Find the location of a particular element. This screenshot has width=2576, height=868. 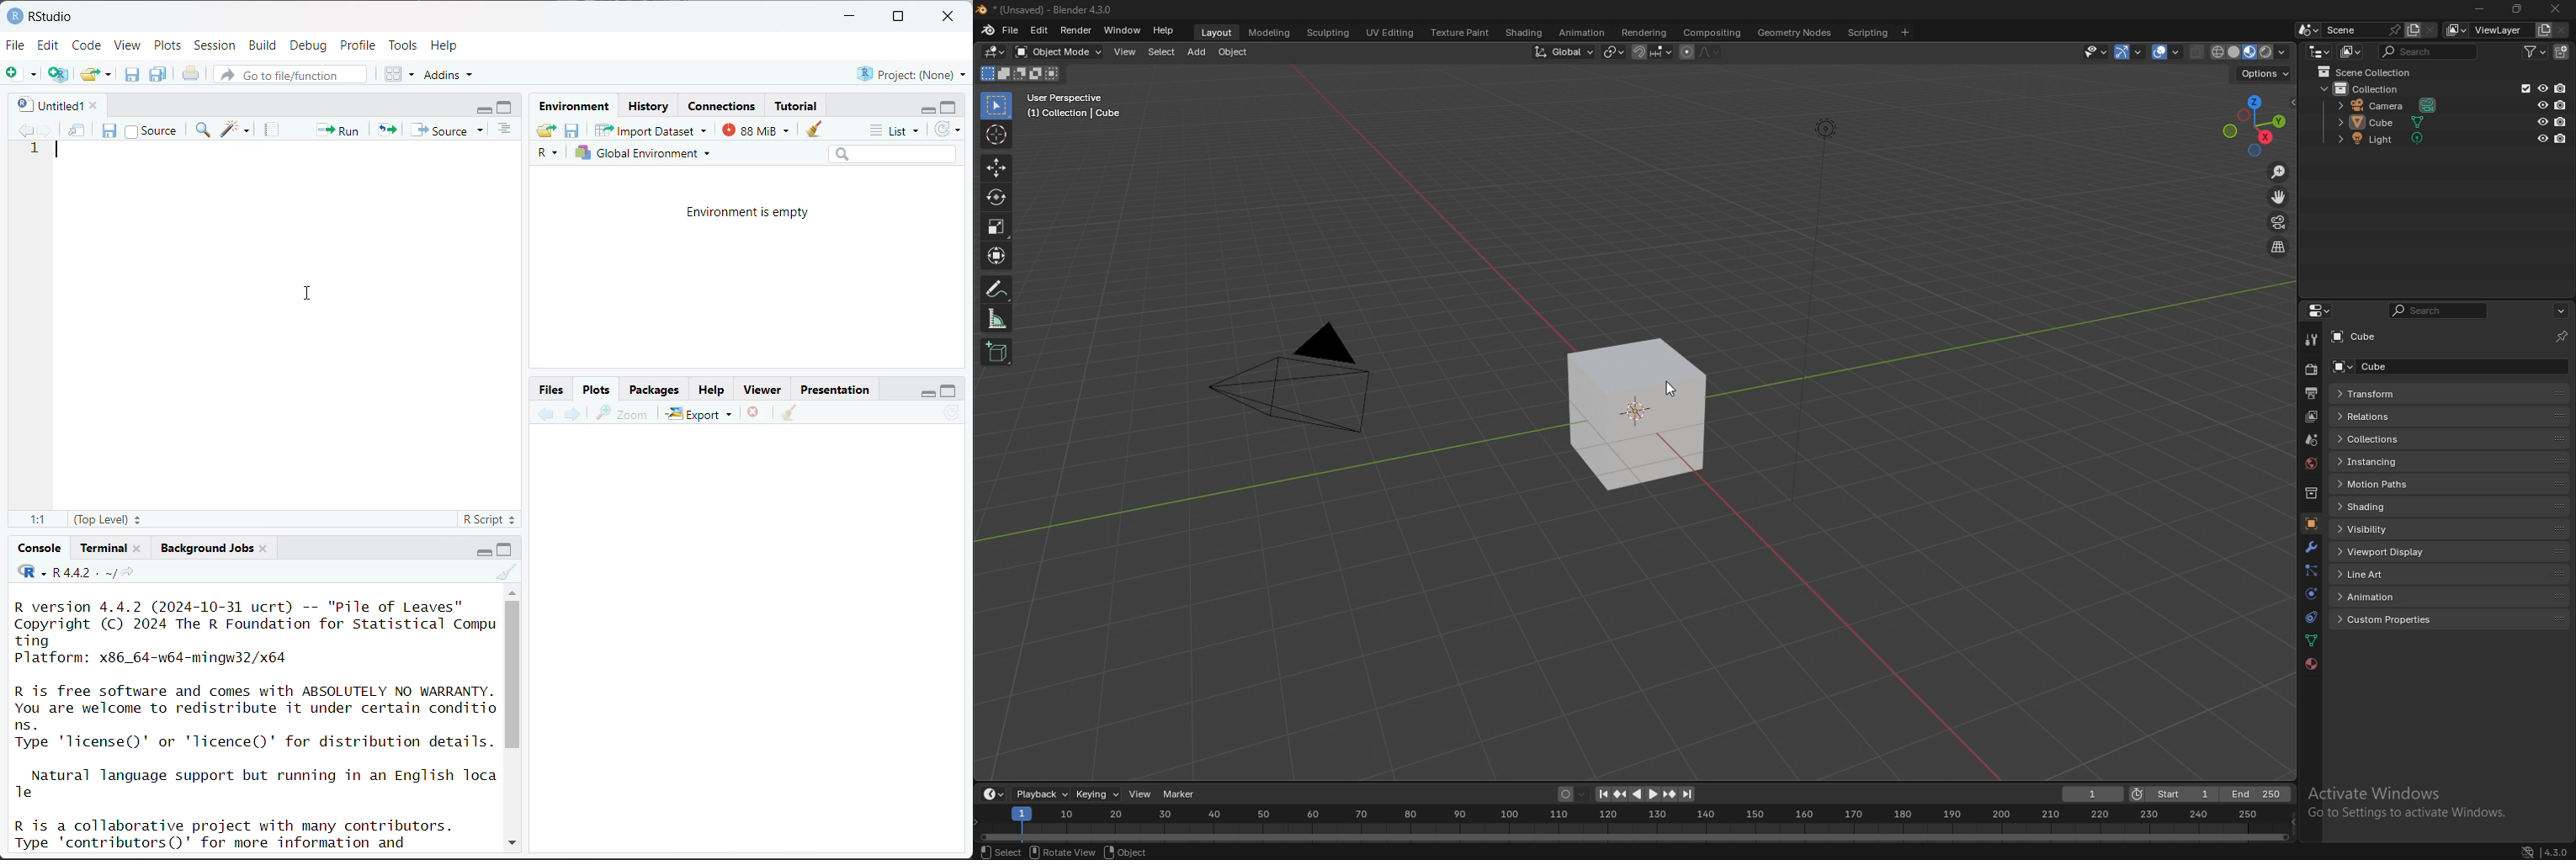

search is located at coordinates (892, 153).